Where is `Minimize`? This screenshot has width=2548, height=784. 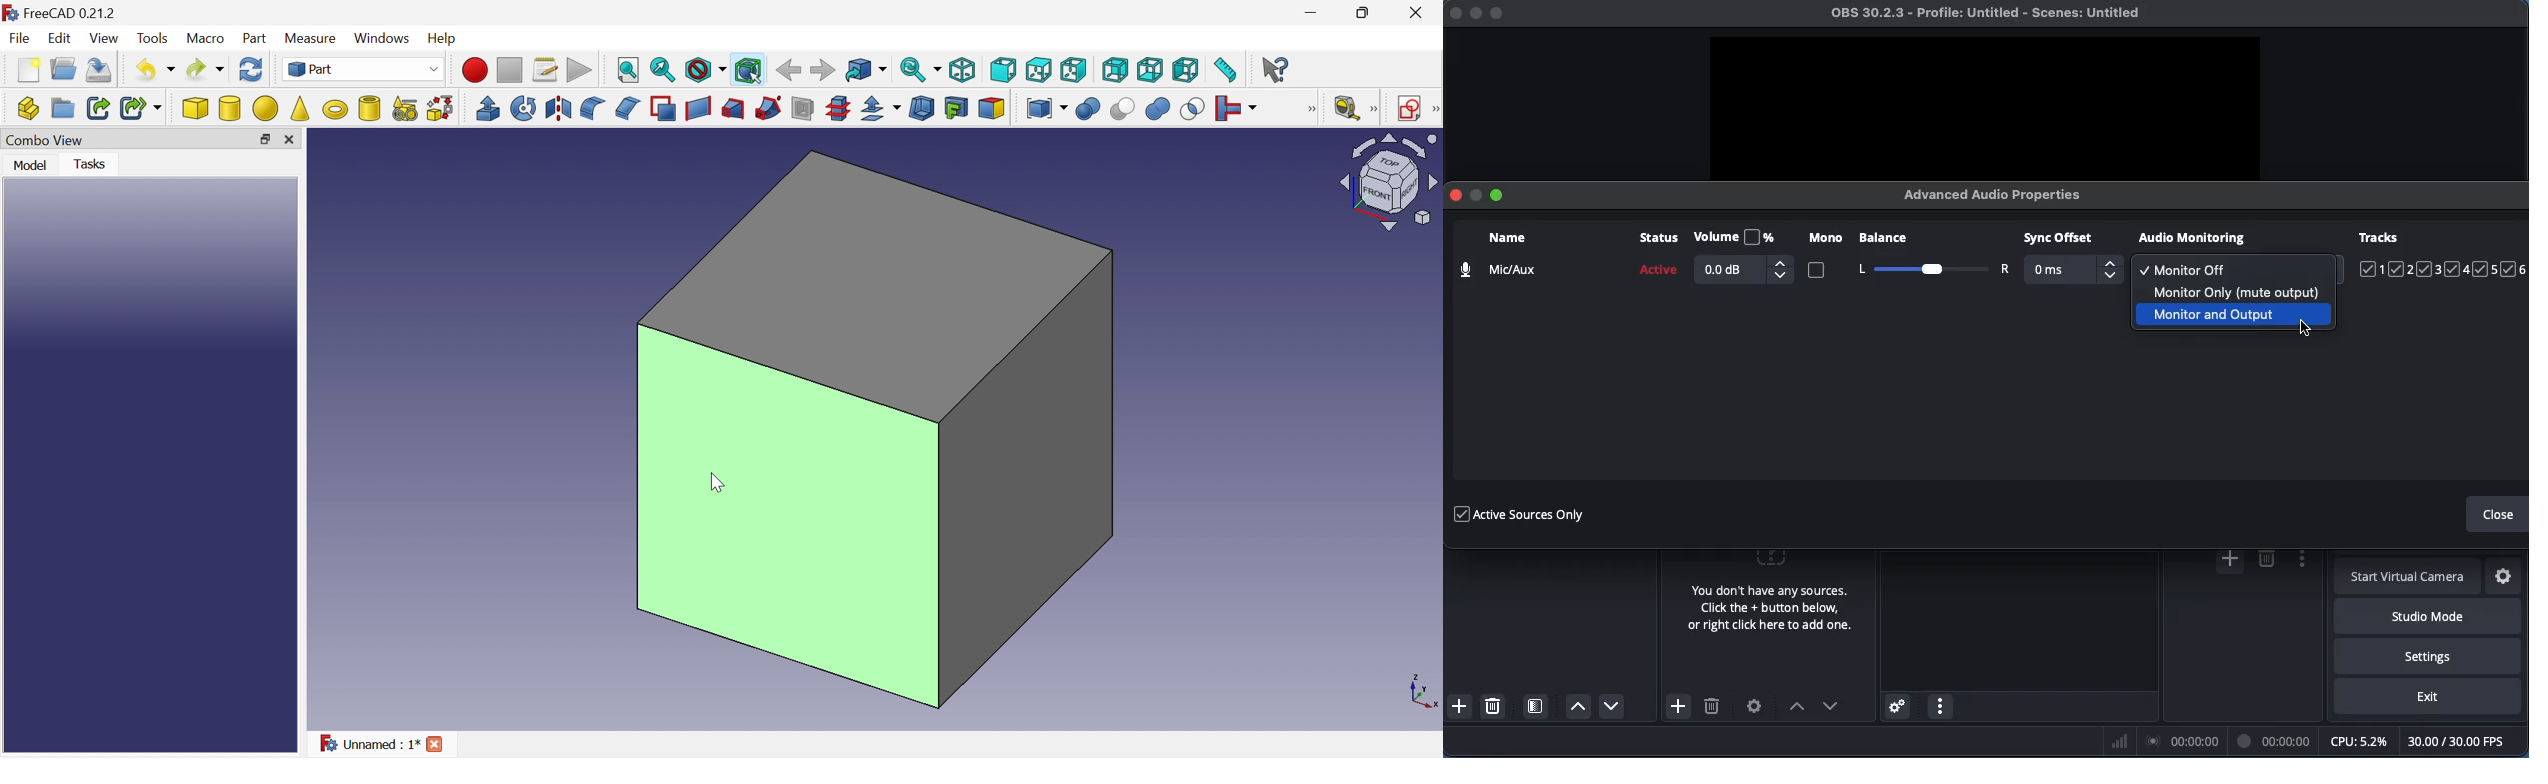 Minimize is located at coordinates (1476, 198).